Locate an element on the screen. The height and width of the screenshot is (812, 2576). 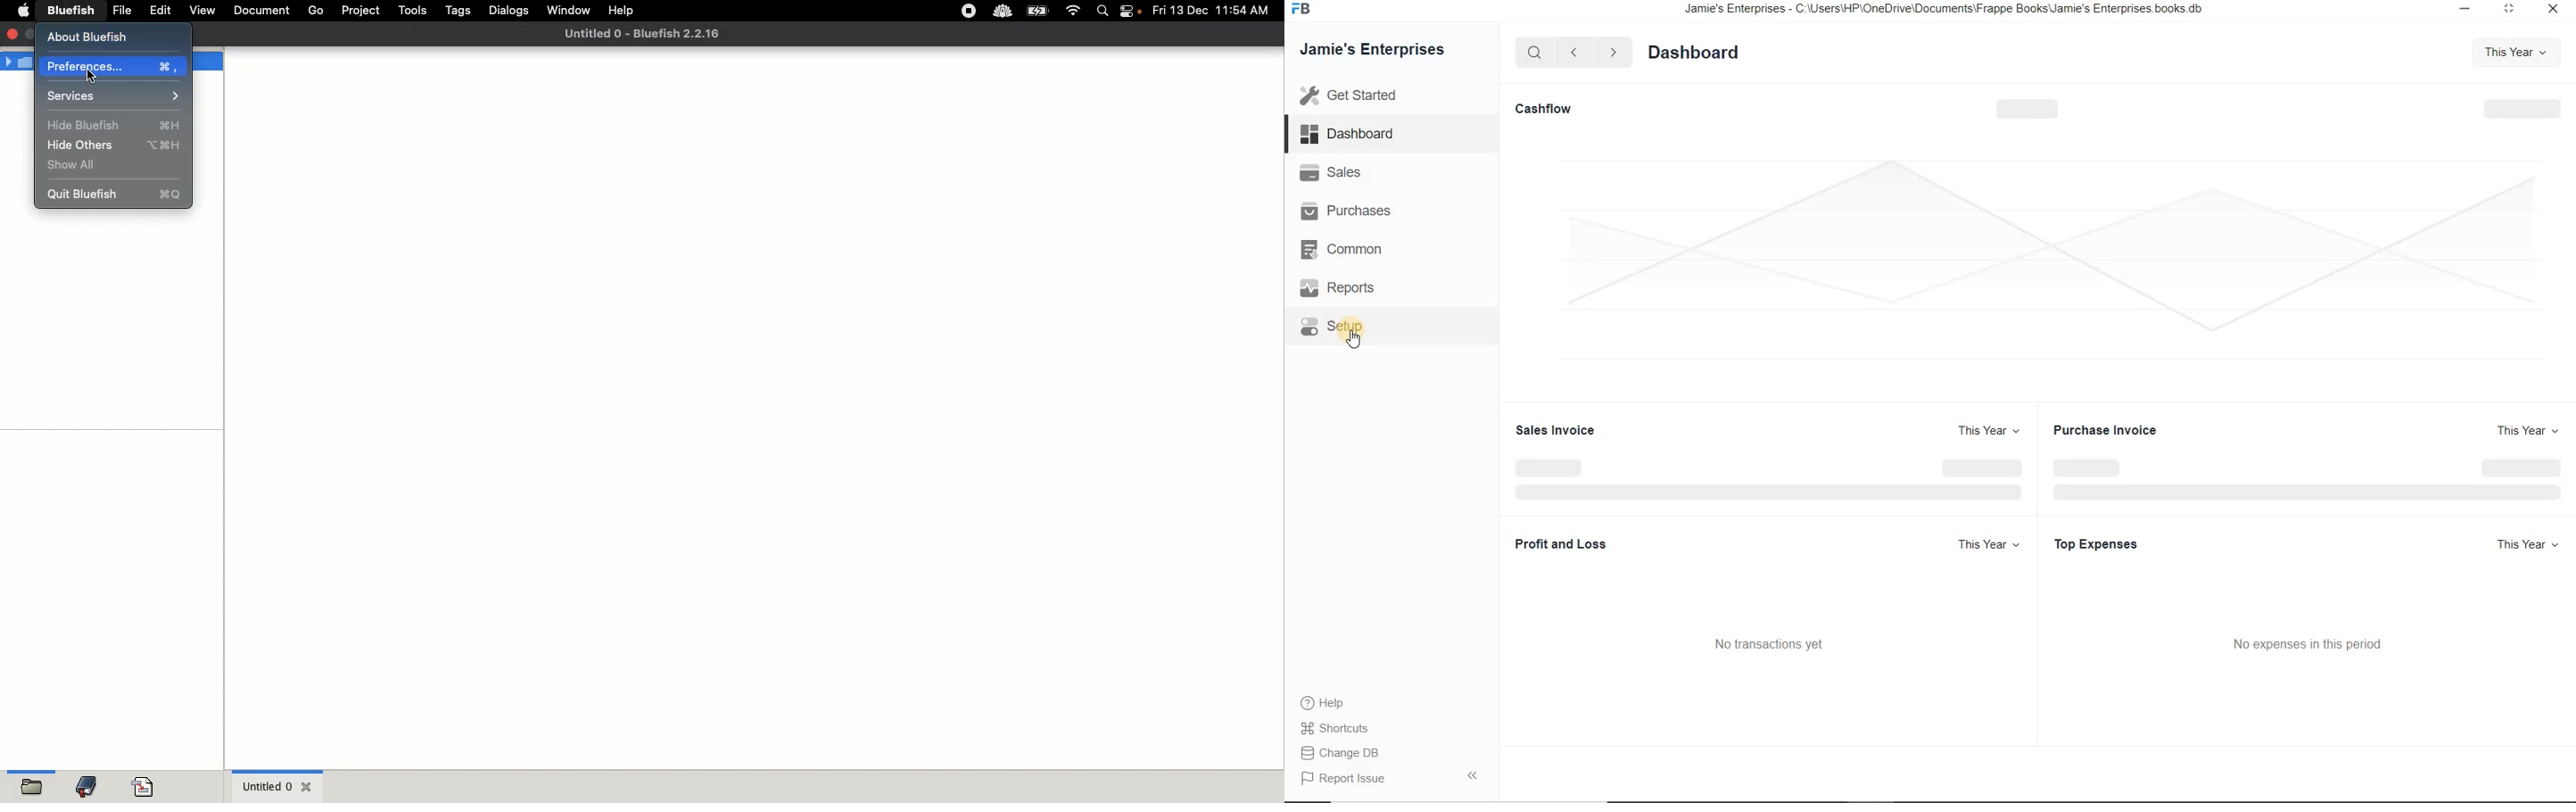
cursor is located at coordinates (1354, 340).